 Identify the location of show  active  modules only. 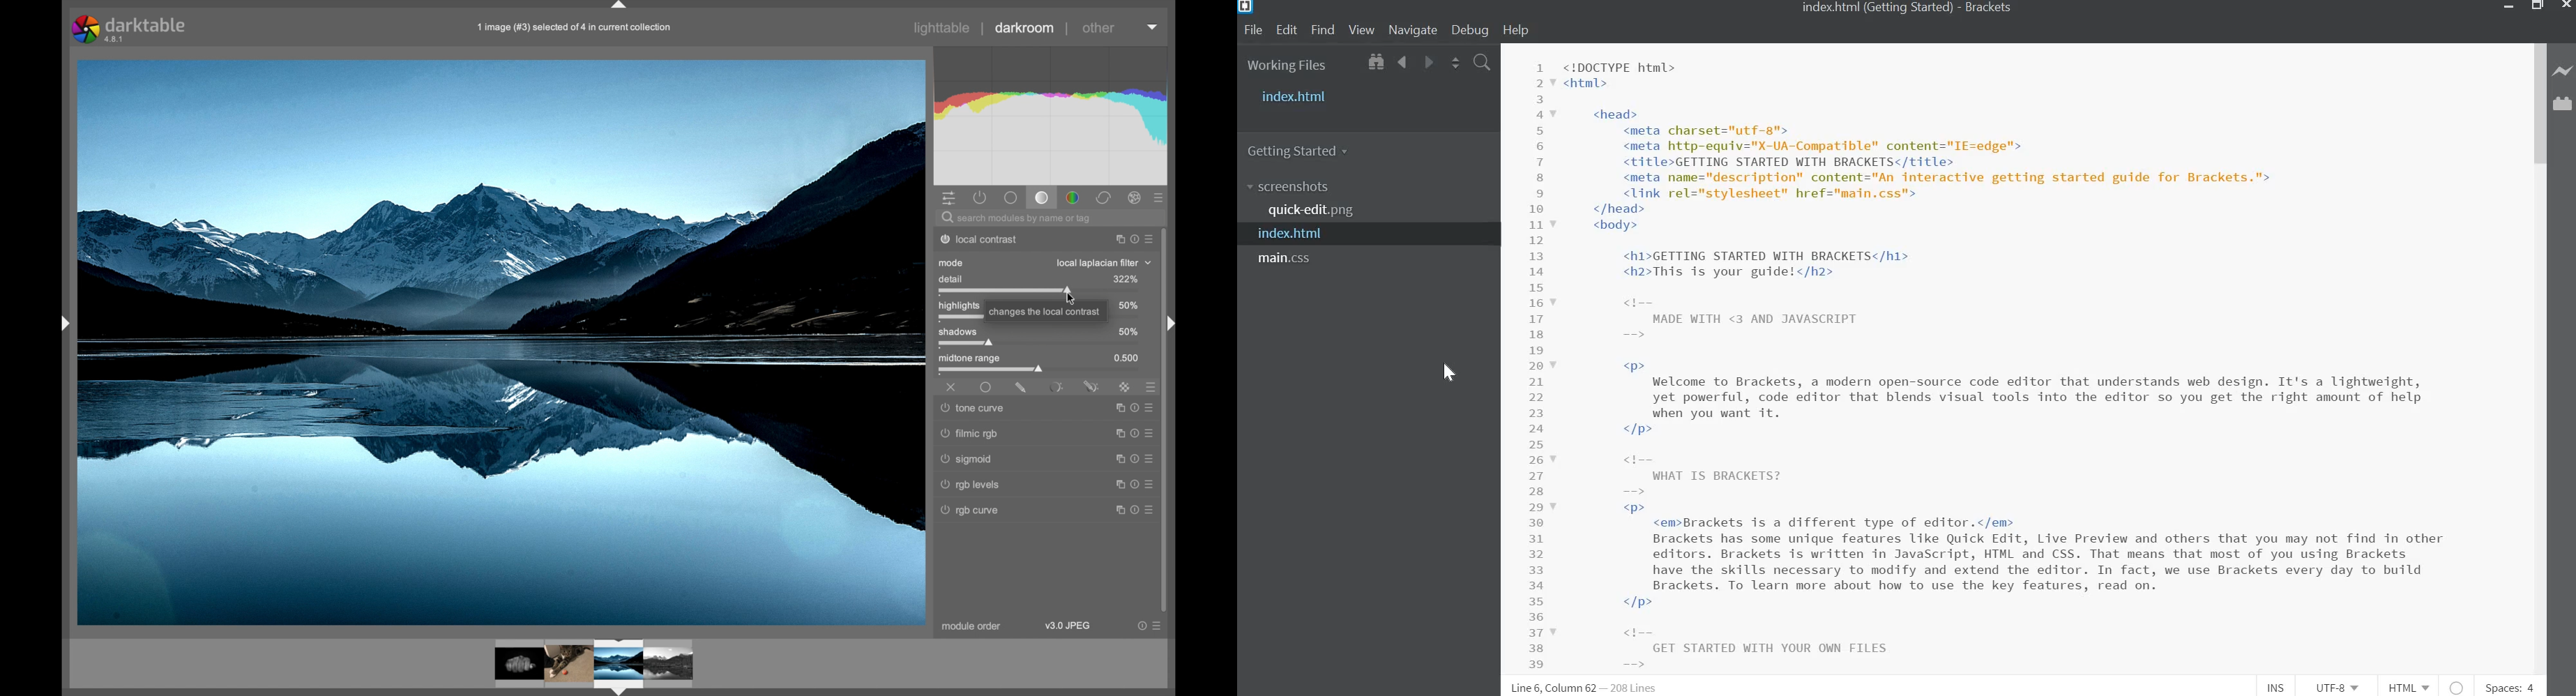
(981, 198).